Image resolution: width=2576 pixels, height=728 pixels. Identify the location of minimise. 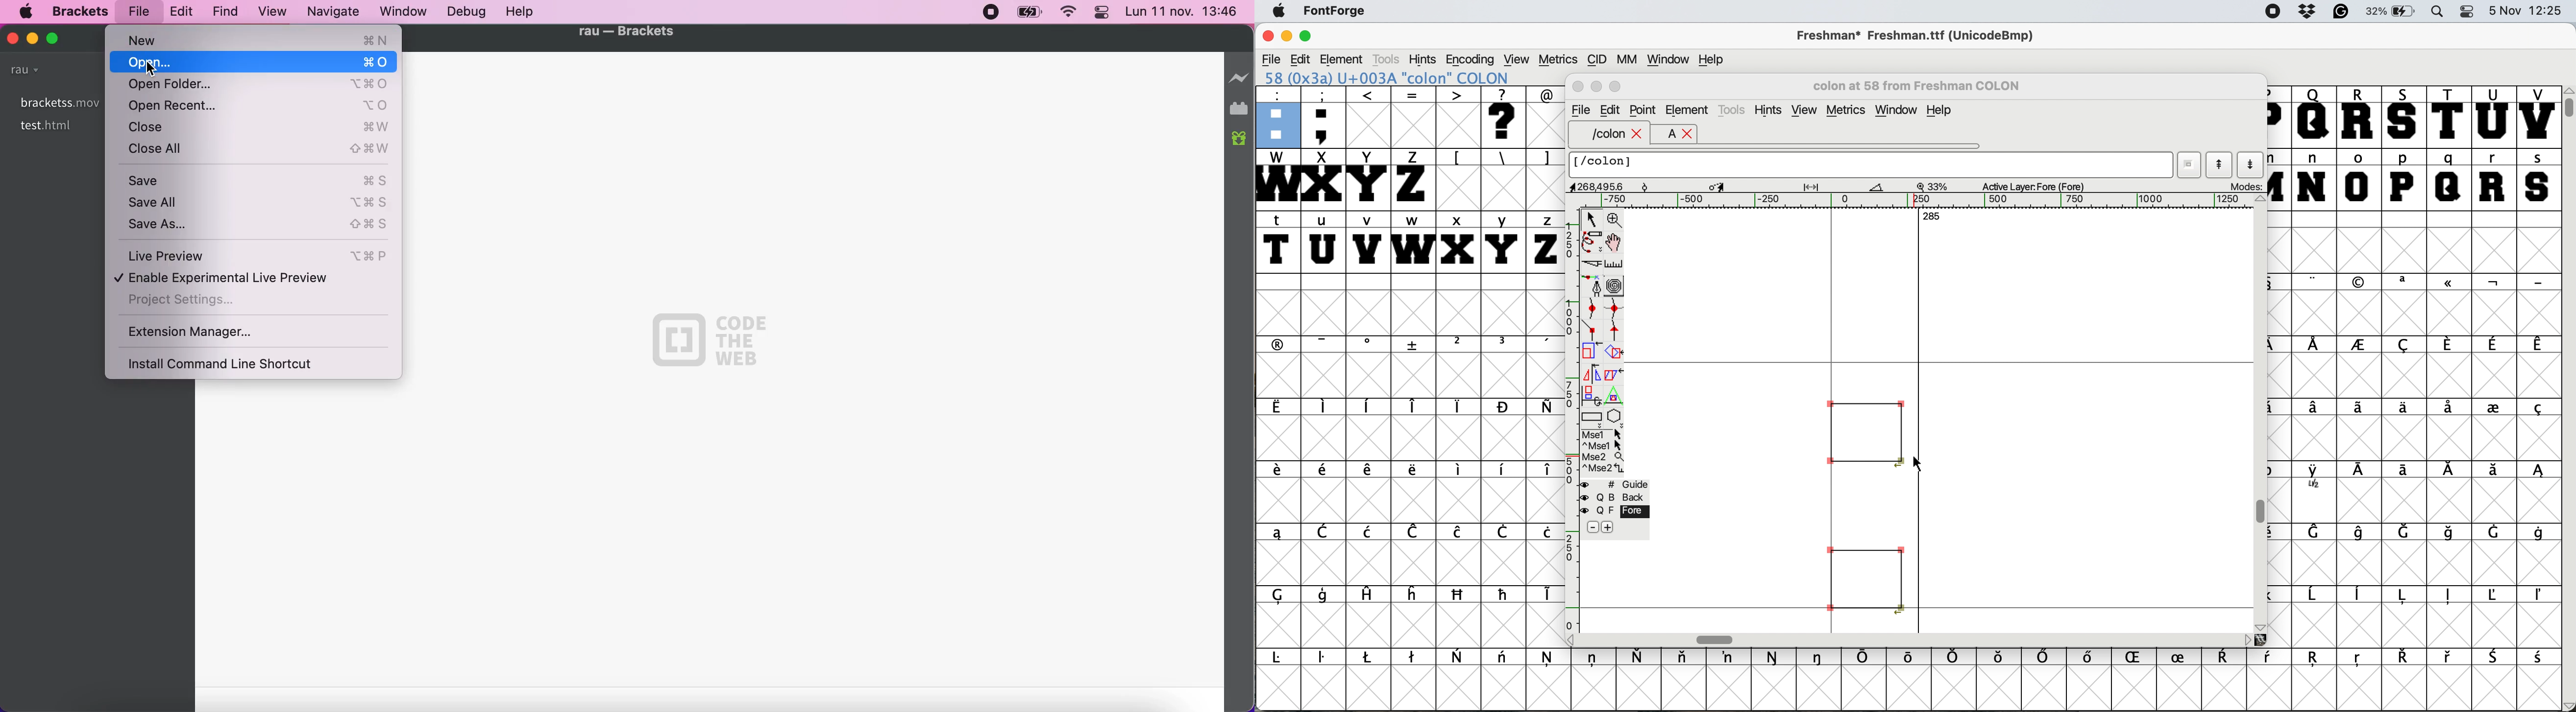
(1597, 87).